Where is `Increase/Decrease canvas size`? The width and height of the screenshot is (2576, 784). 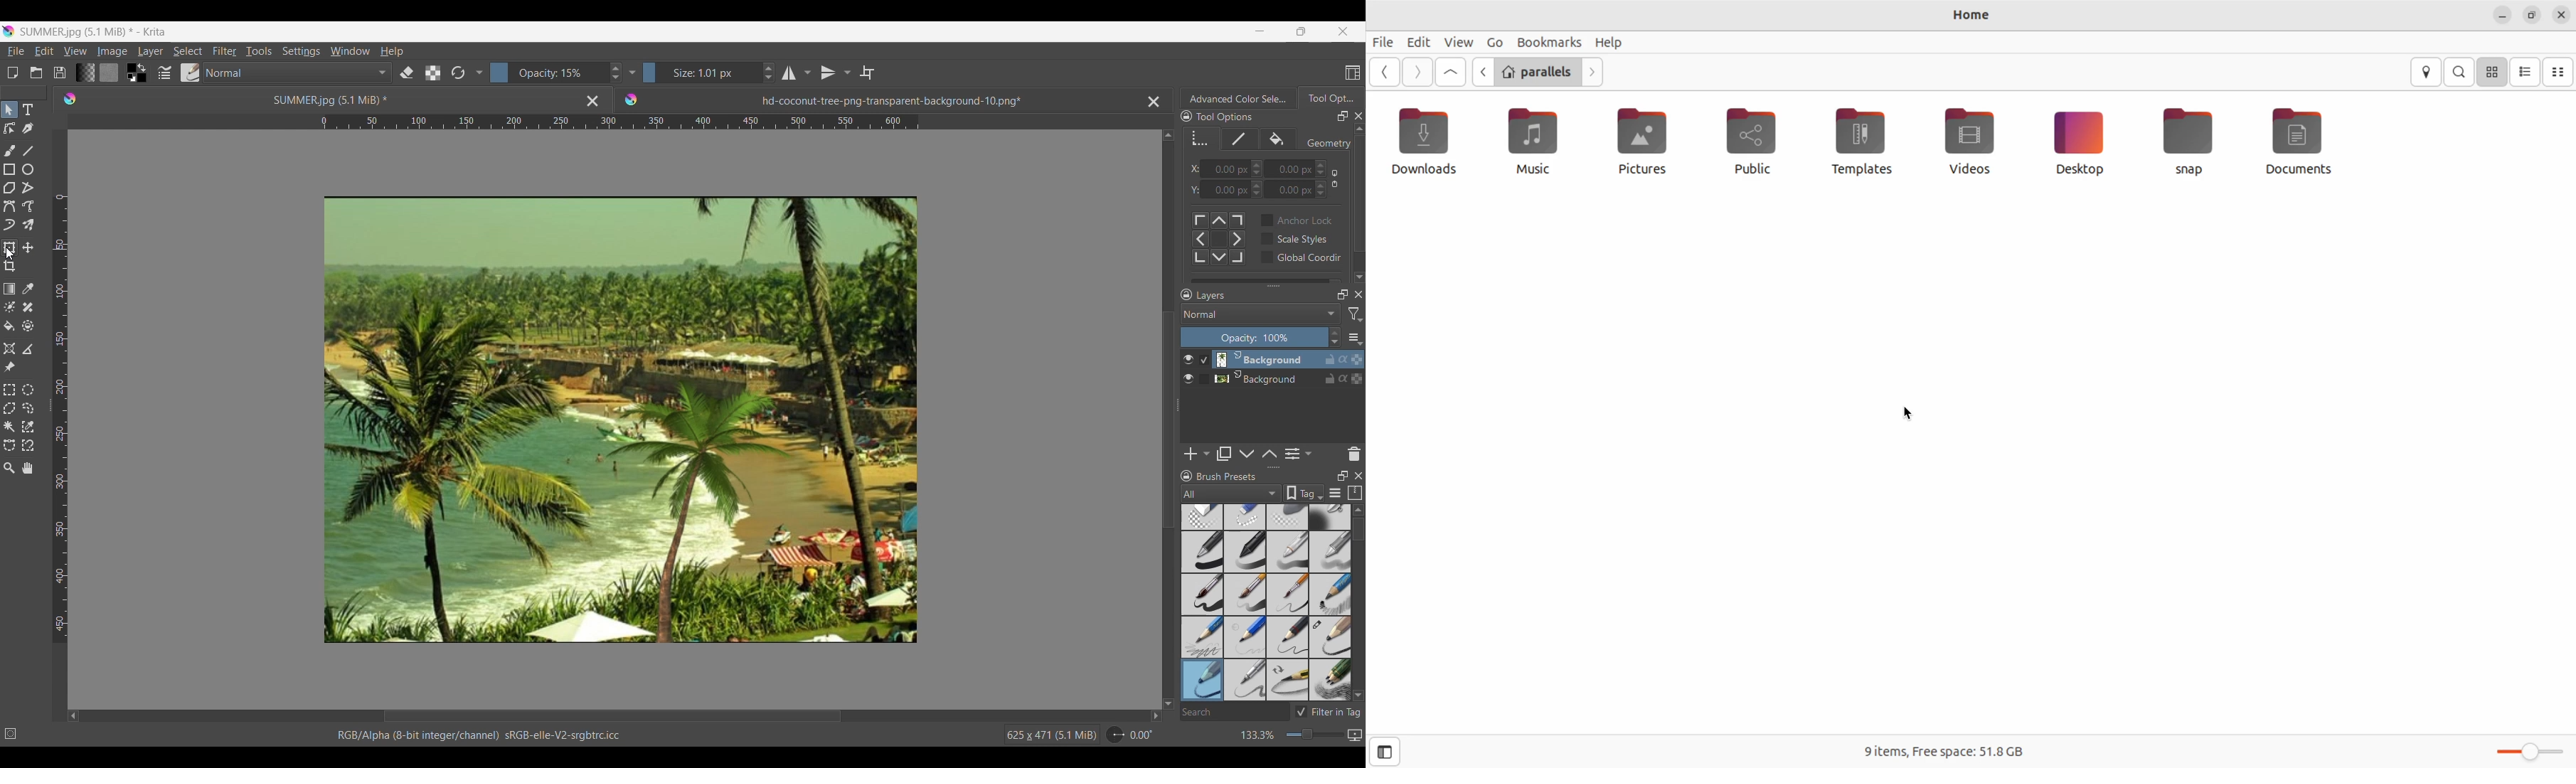
Increase/Decrease canvas size is located at coordinates (1289, 735).